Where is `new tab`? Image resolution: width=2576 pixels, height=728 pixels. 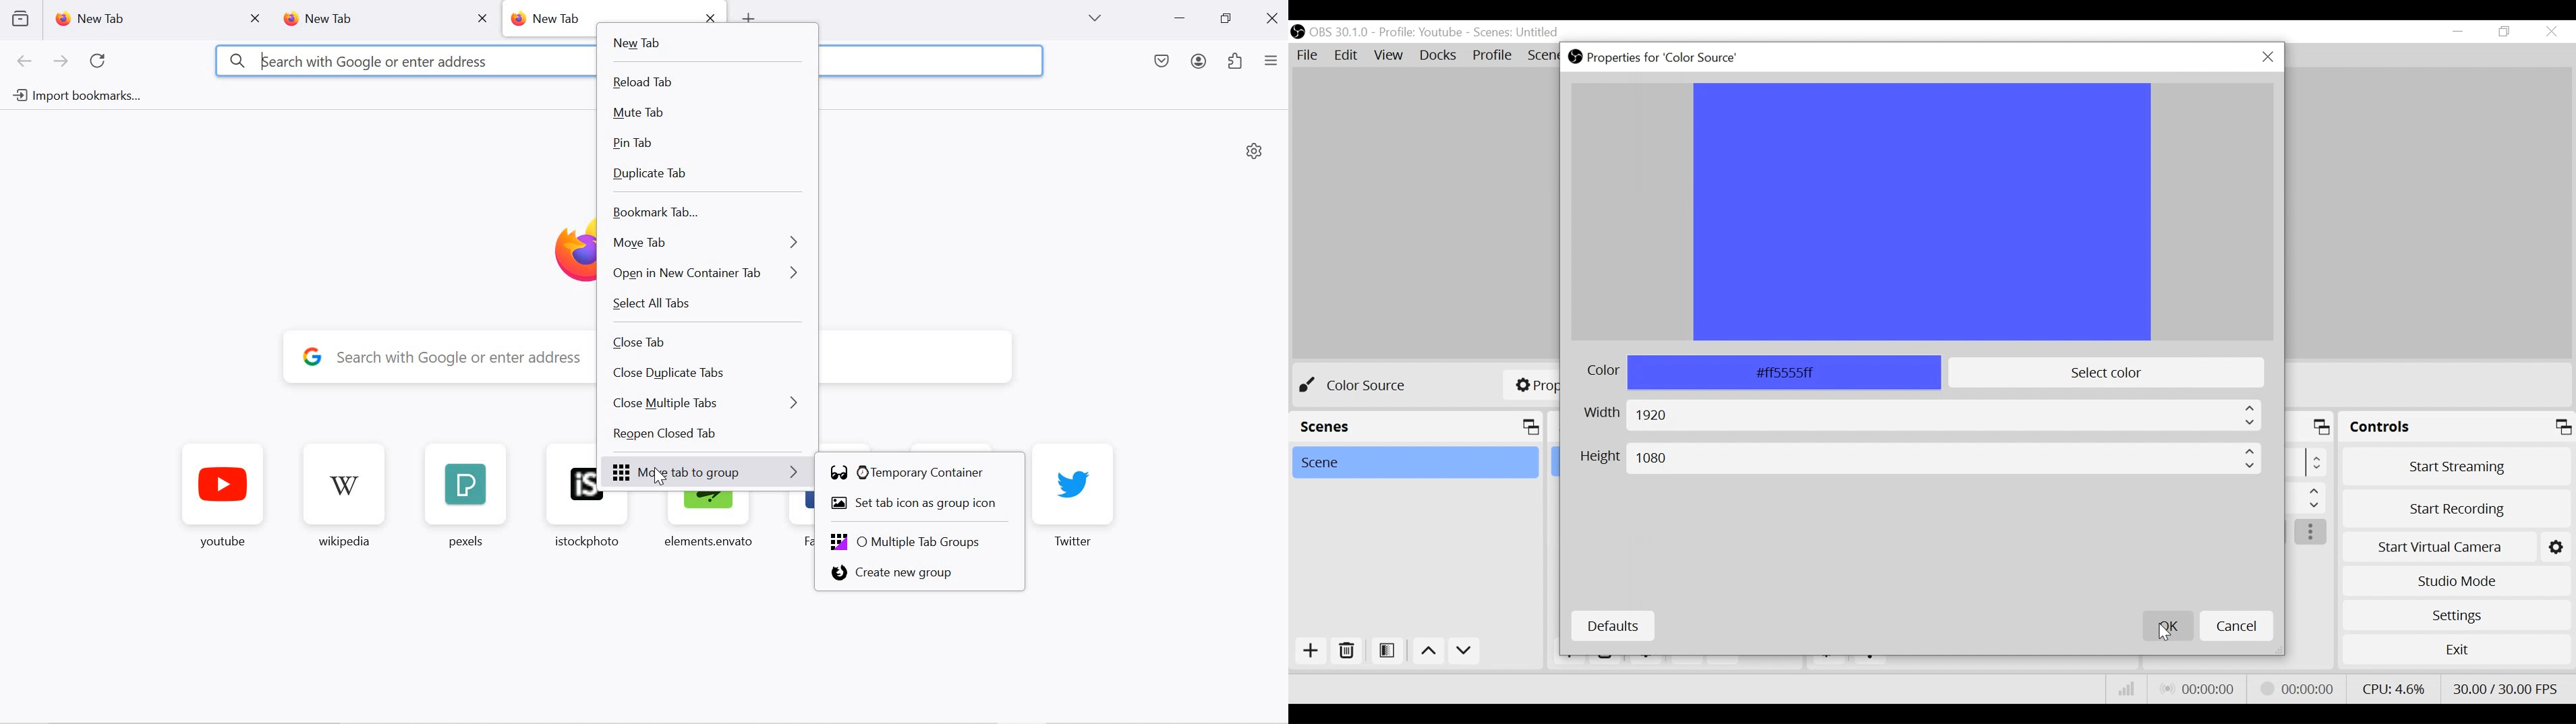
new tab is located at coordinates (706, 45).